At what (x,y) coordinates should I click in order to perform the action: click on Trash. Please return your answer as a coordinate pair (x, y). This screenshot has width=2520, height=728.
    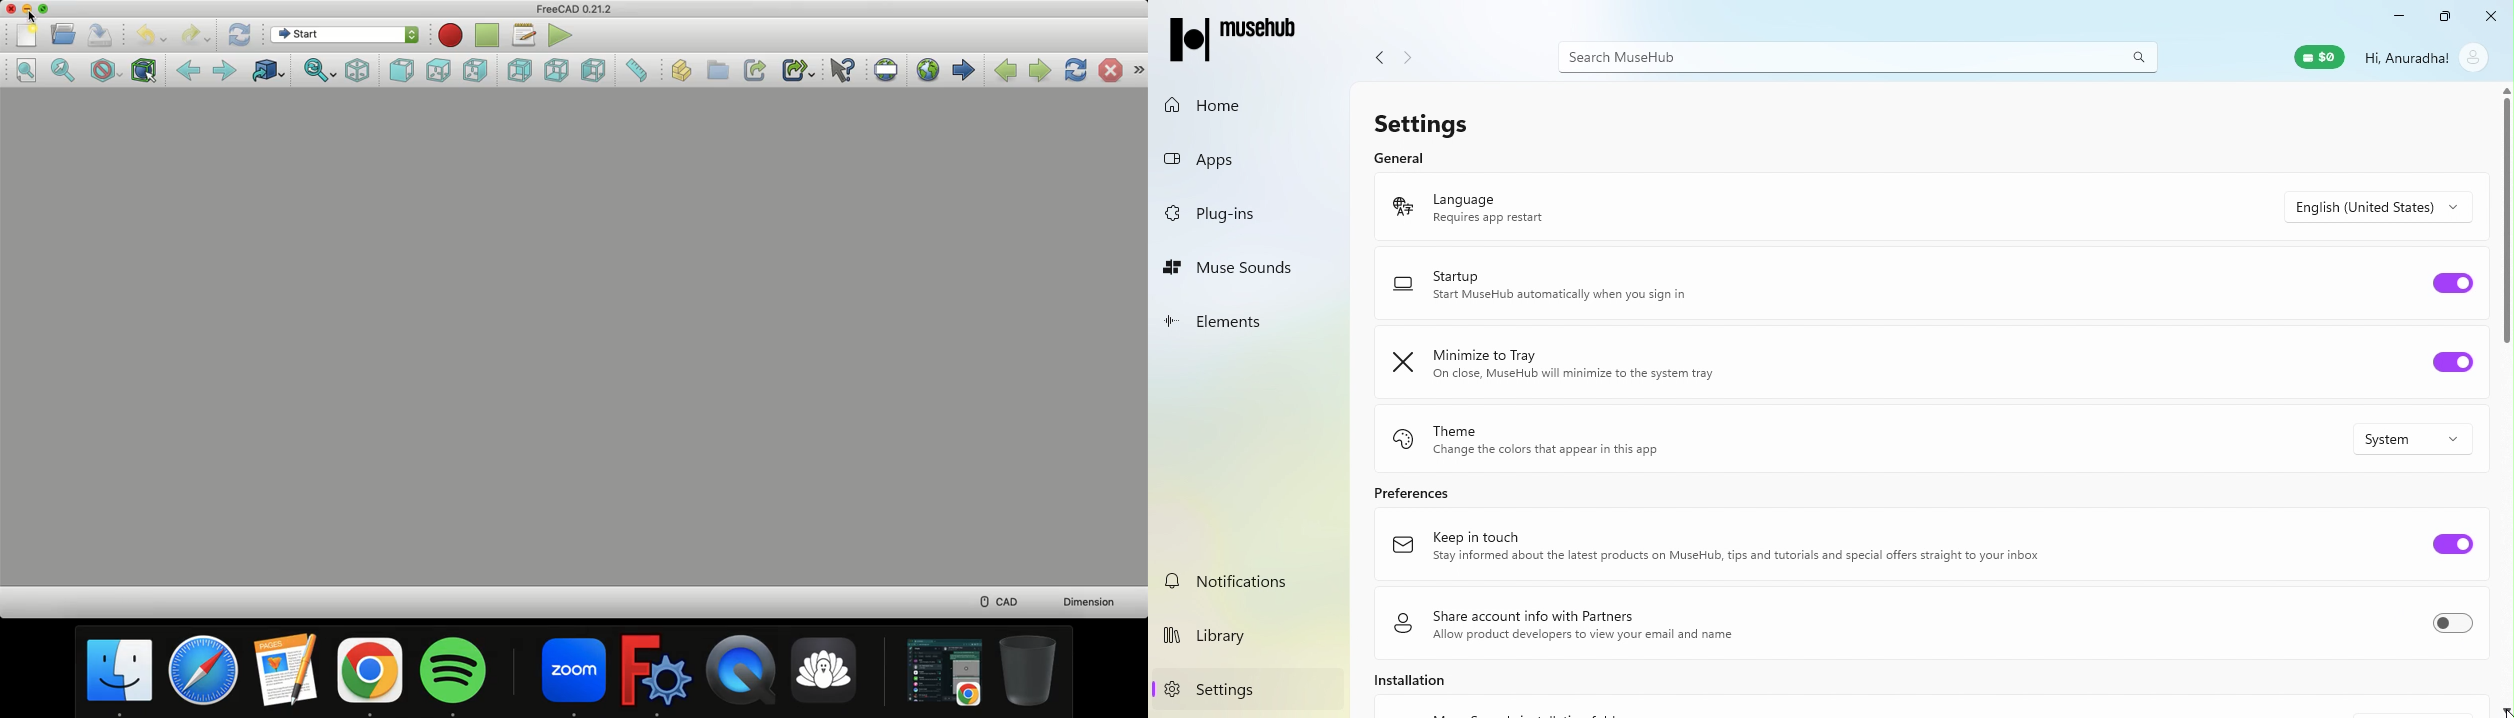
    Looking at the image, I should click on (1032, 672).